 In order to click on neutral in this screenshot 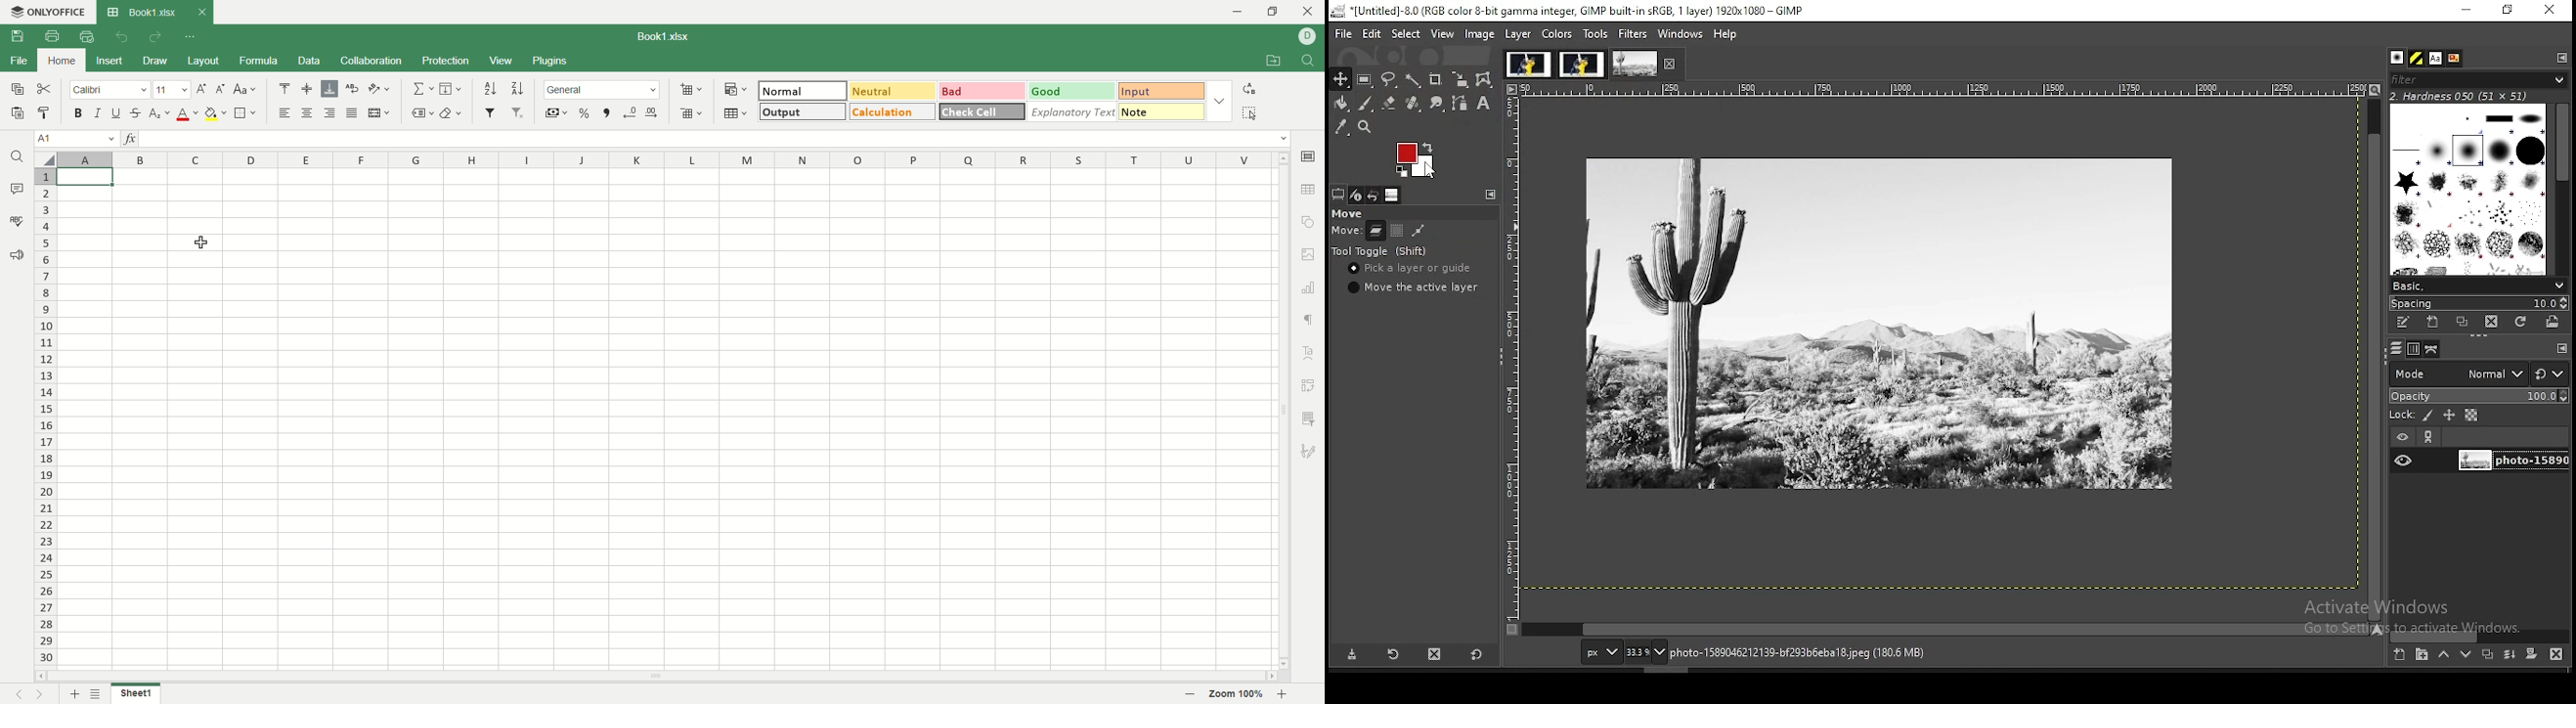, I will do `click(892, 90)`.